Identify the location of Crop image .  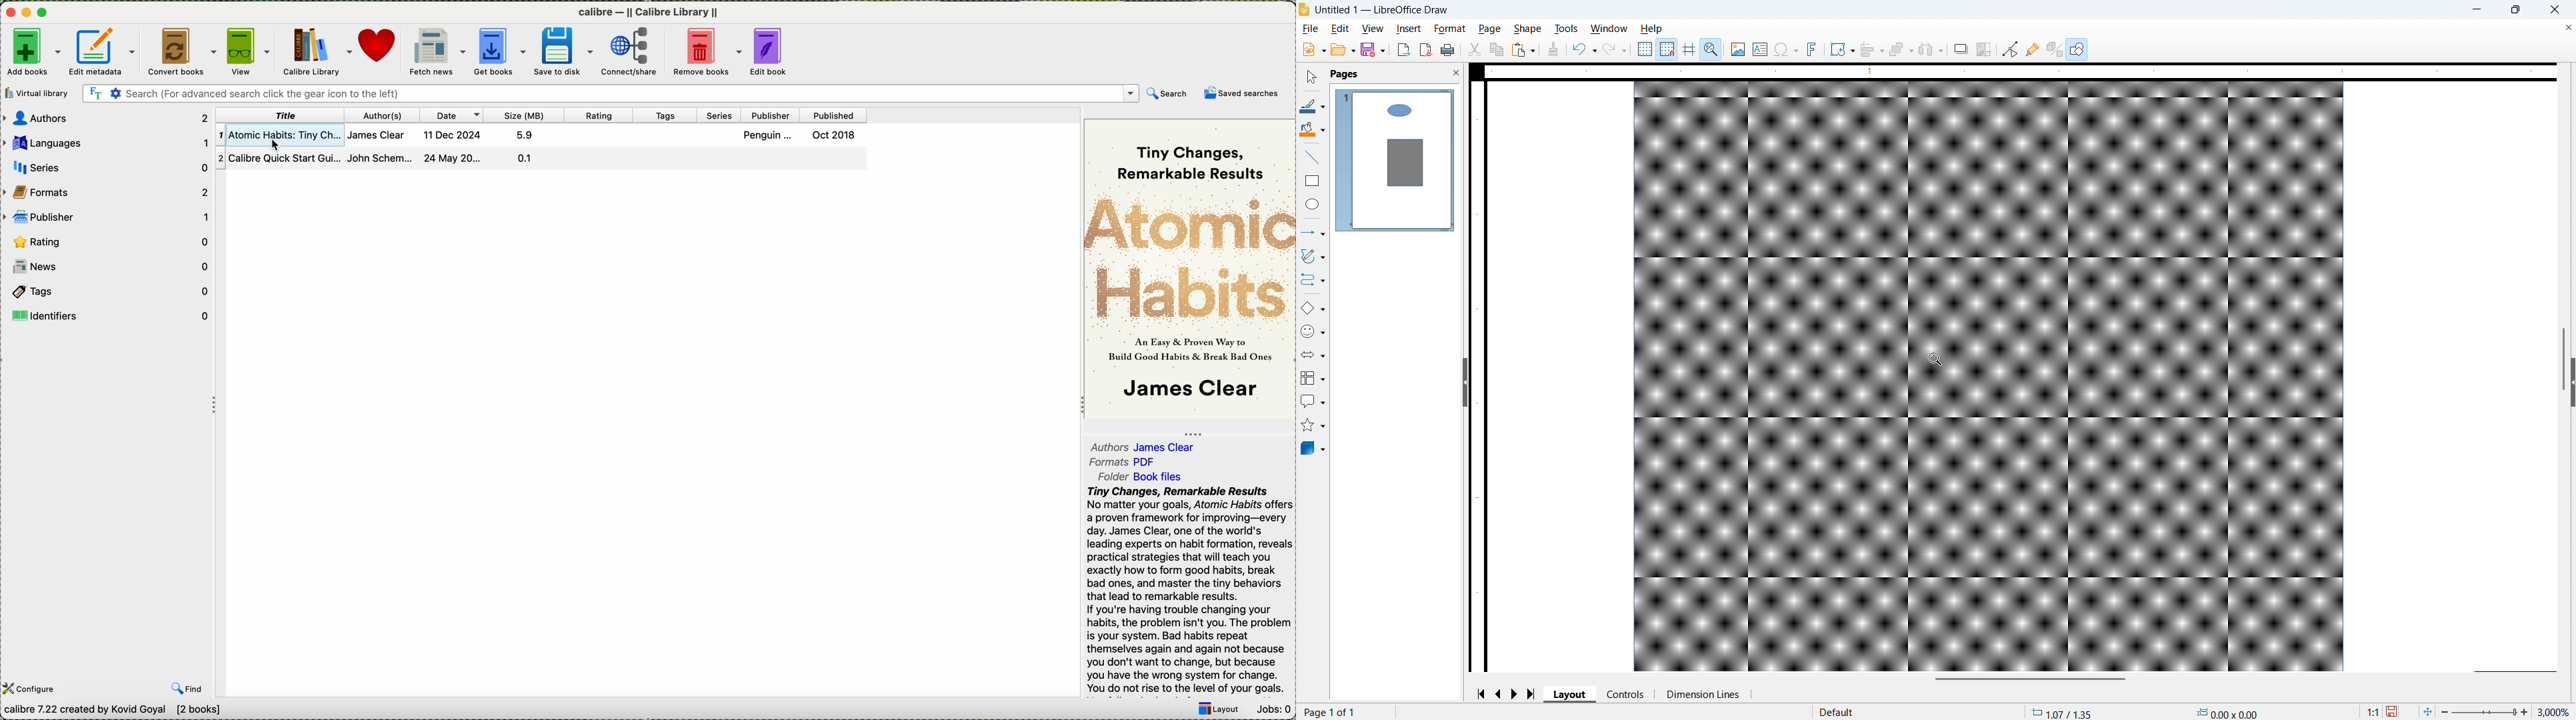
(1985, 49).